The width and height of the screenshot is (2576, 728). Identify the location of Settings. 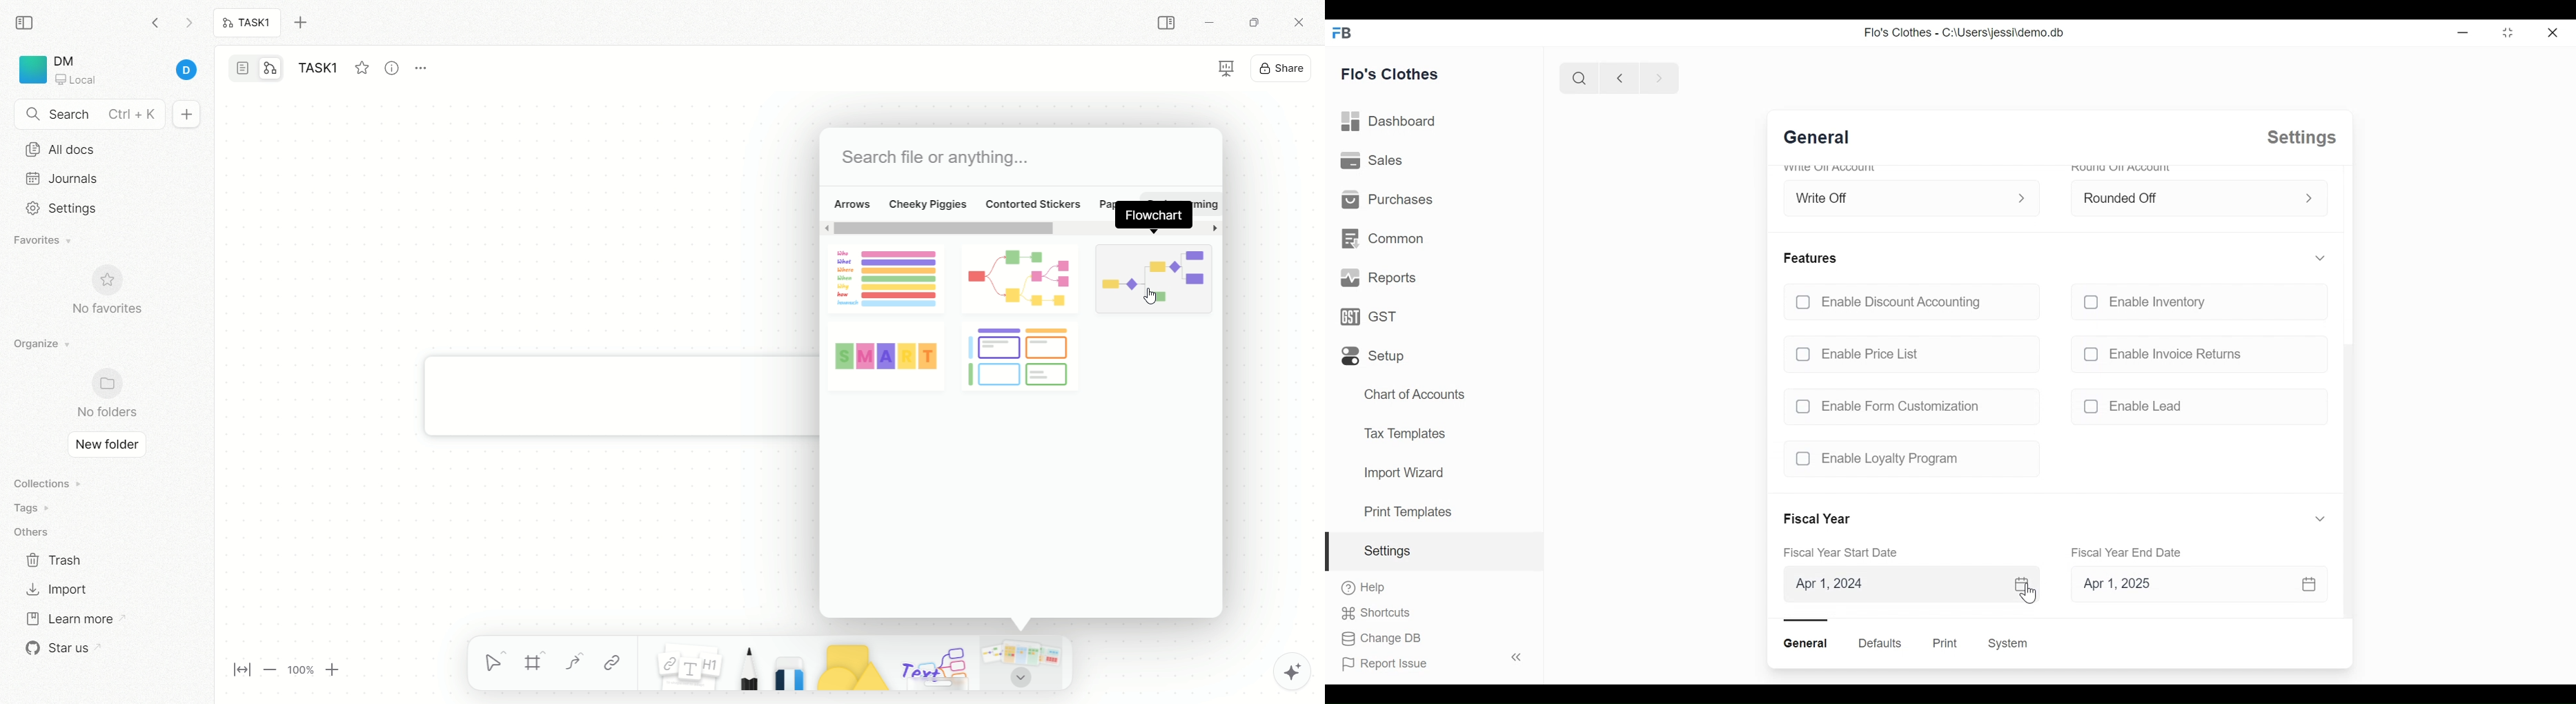
(1434, 552).